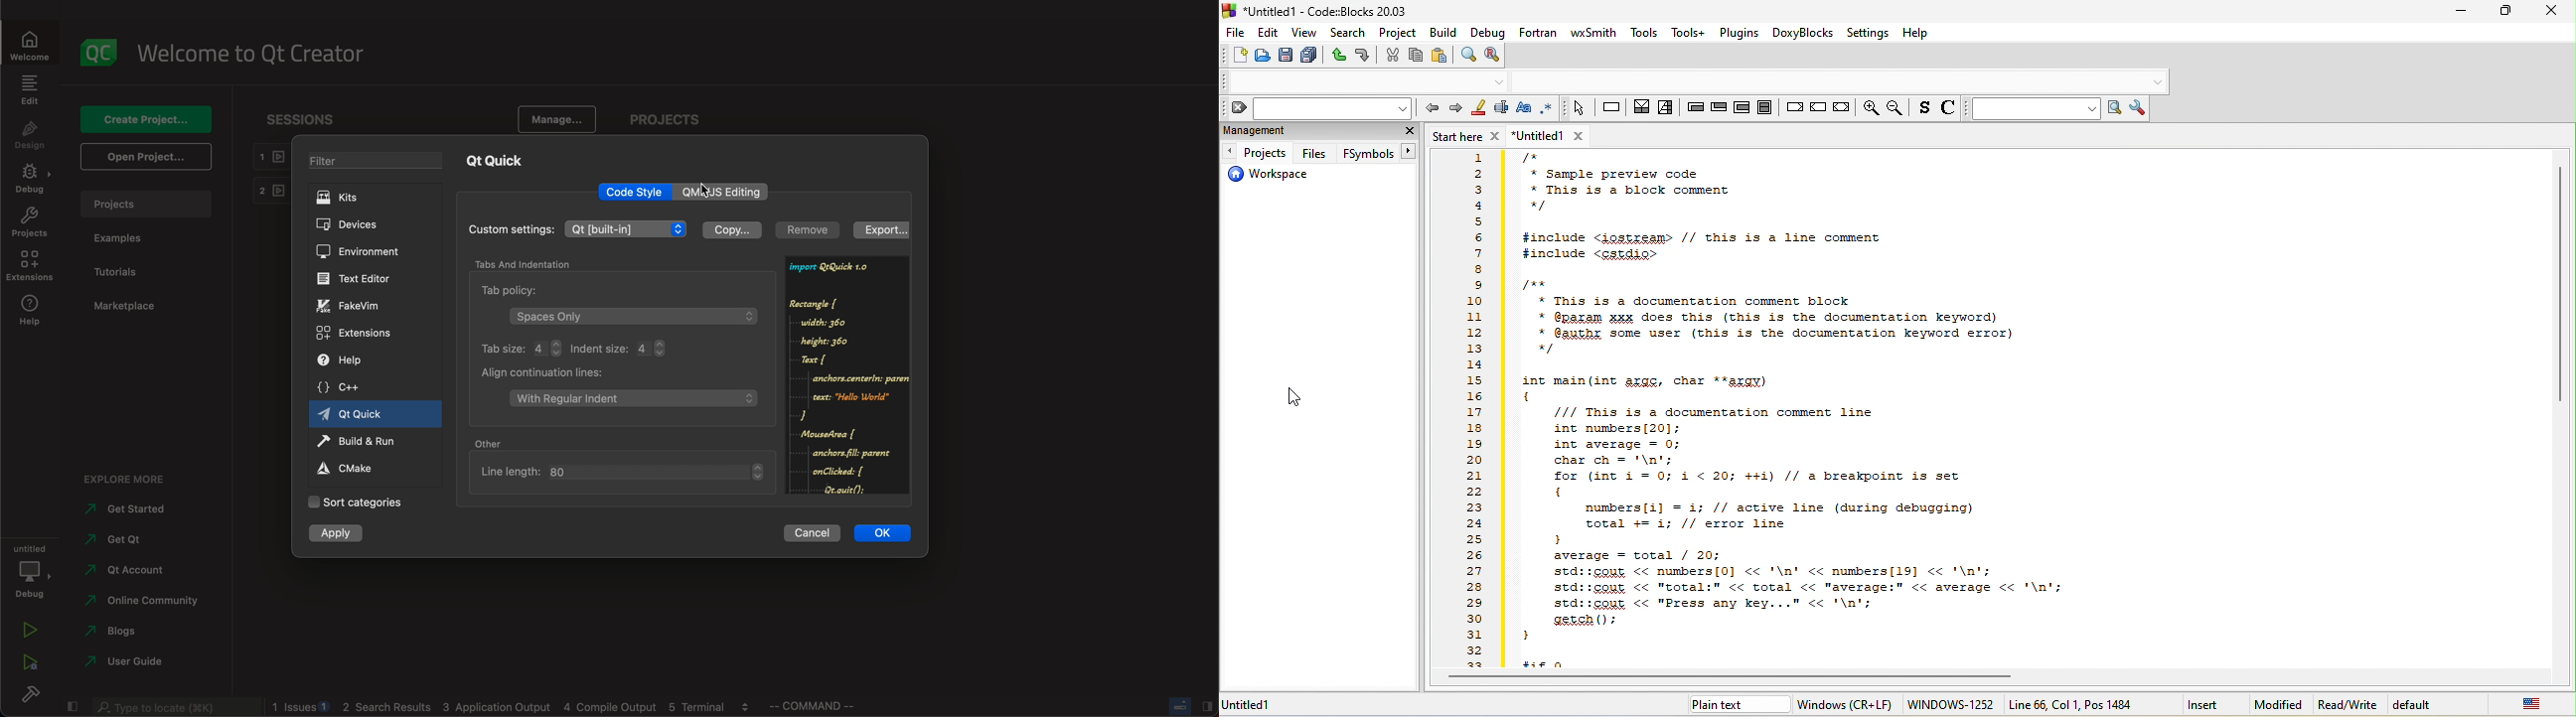 The width and height of the screenshot is (2576, 728). Describe the element at coordinates (2117, 109) in the screenshot. I see `run search` at that location.